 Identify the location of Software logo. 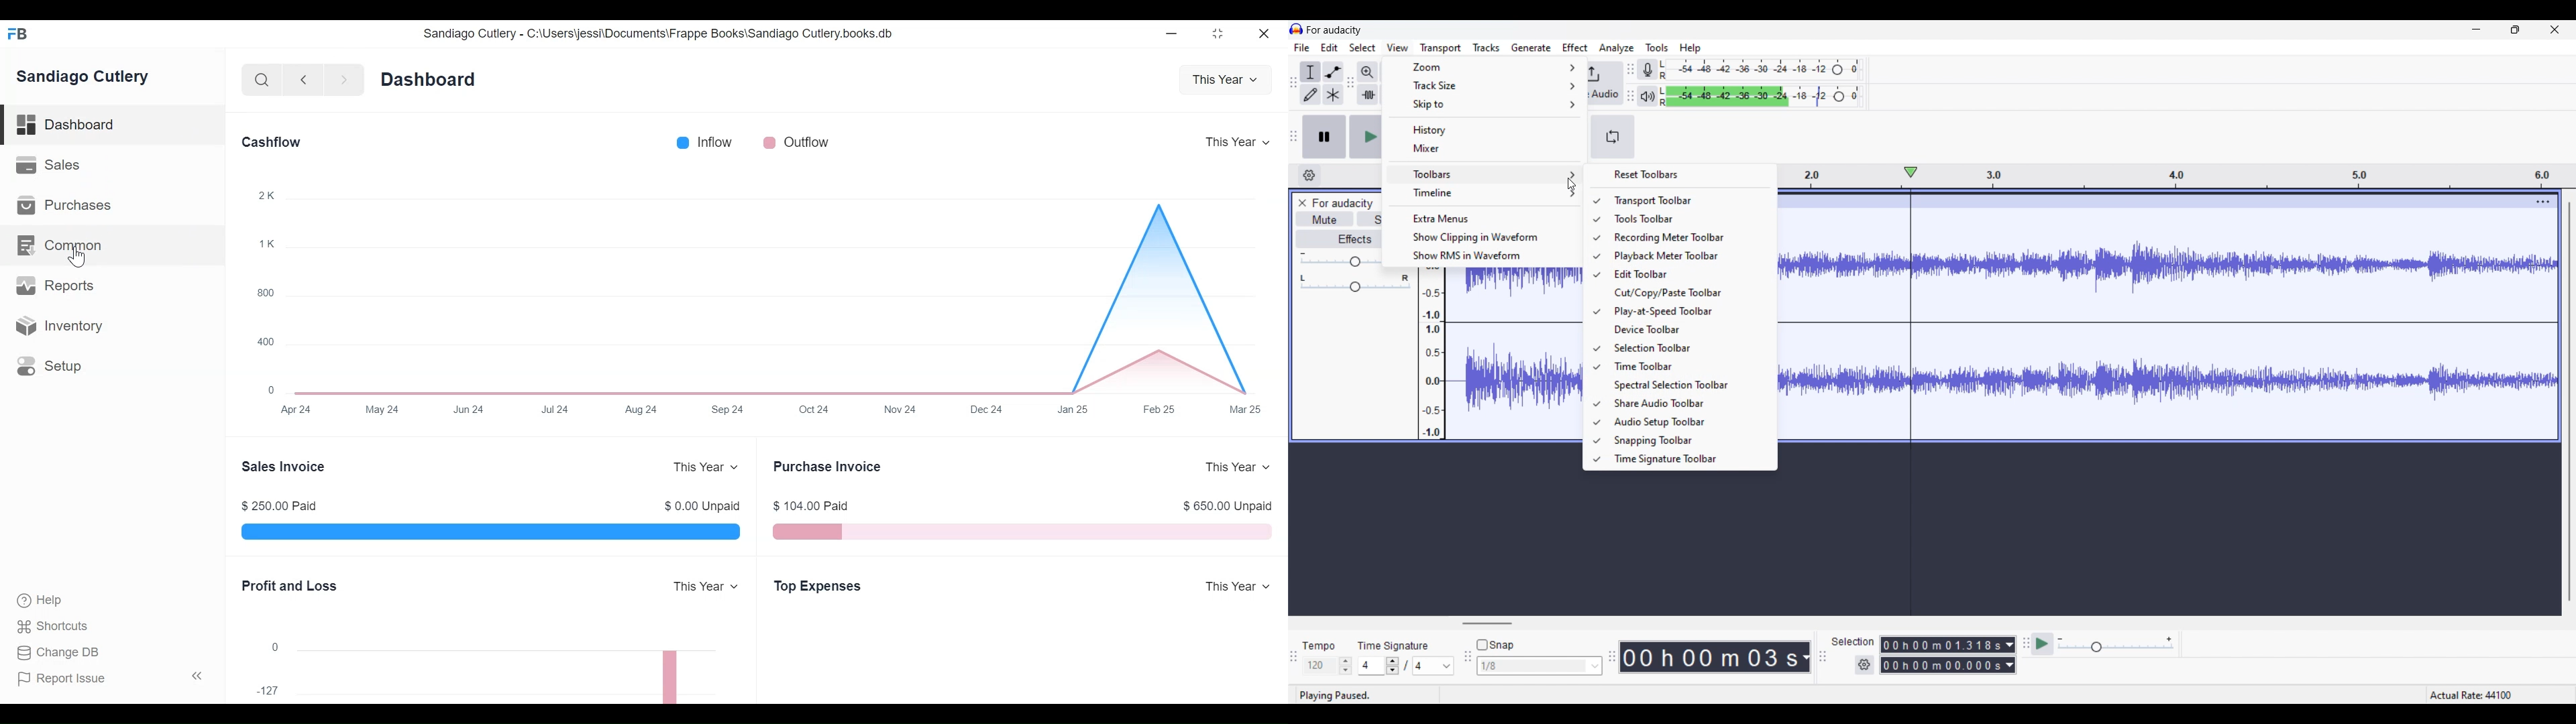
(1297, 29).